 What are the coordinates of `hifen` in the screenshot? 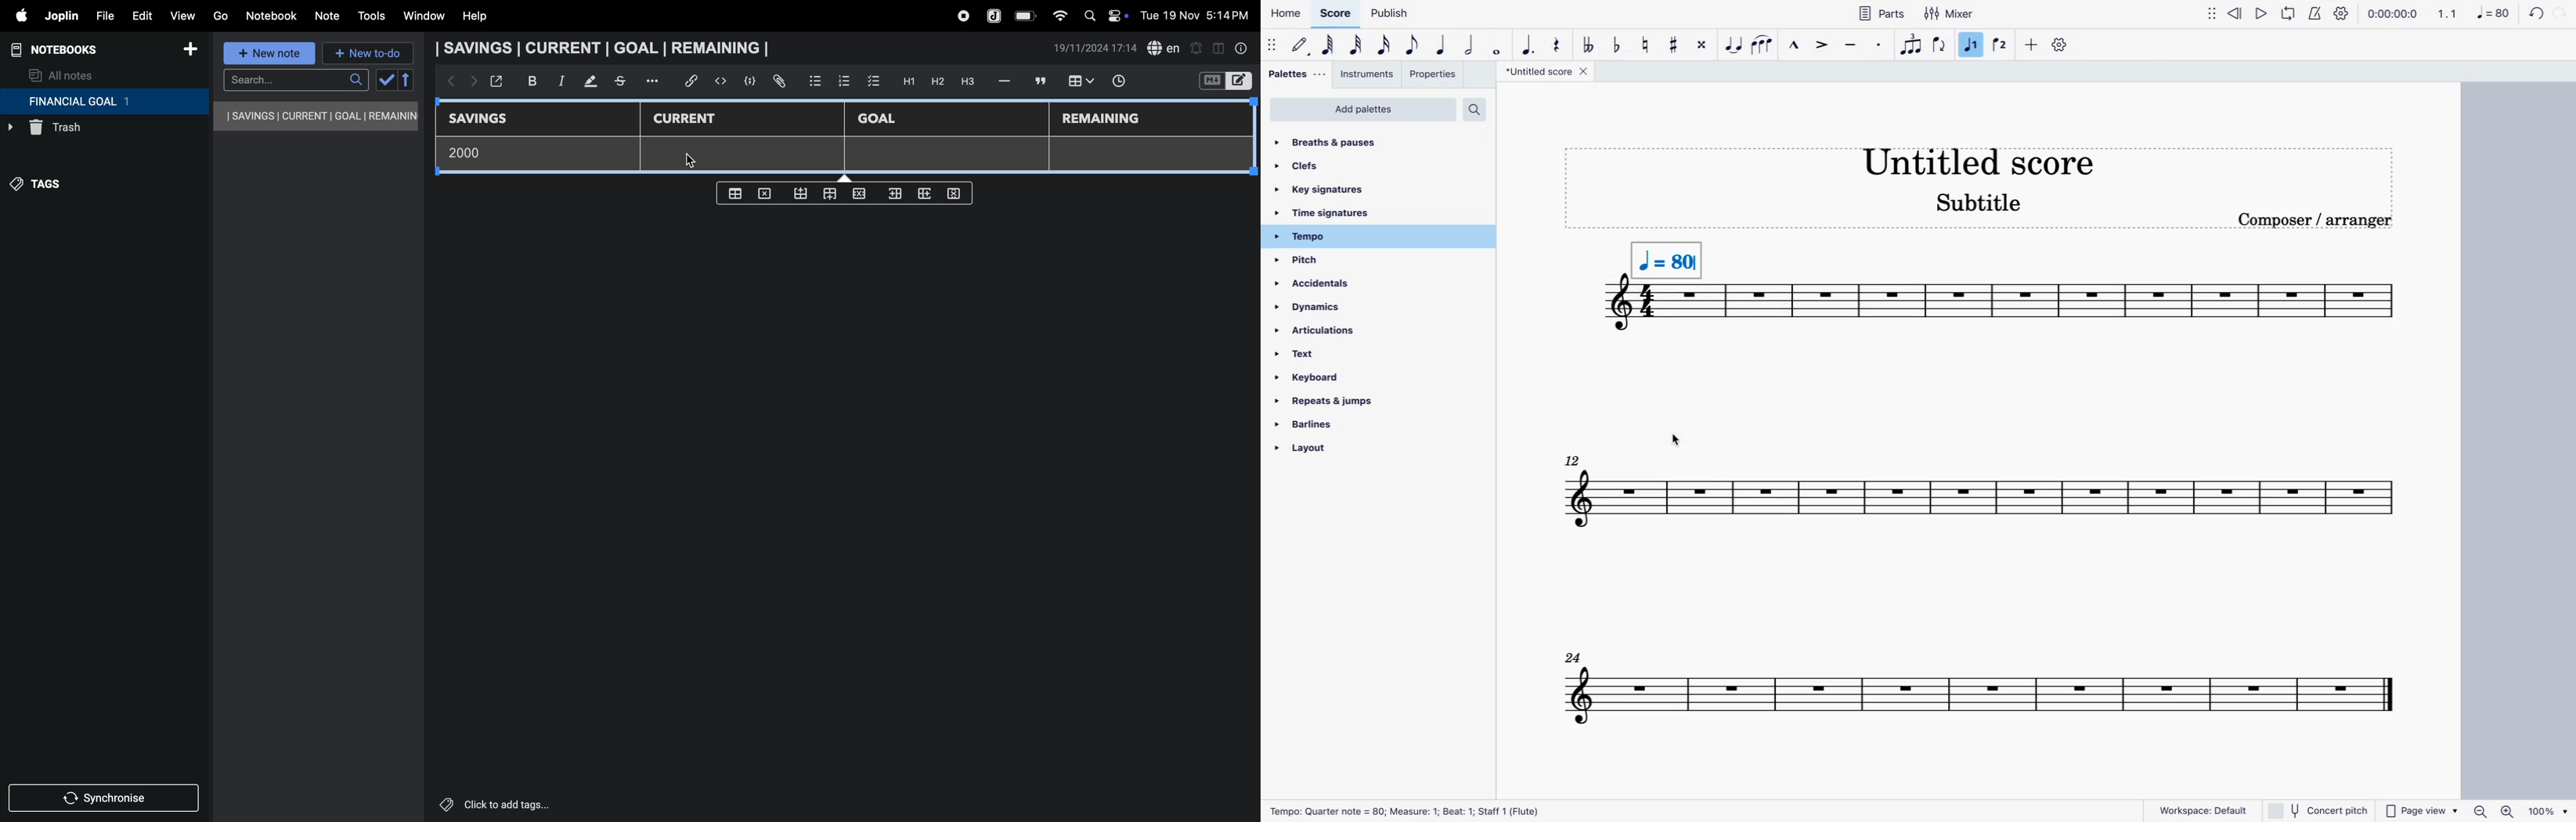 It's located at (1006, 80).